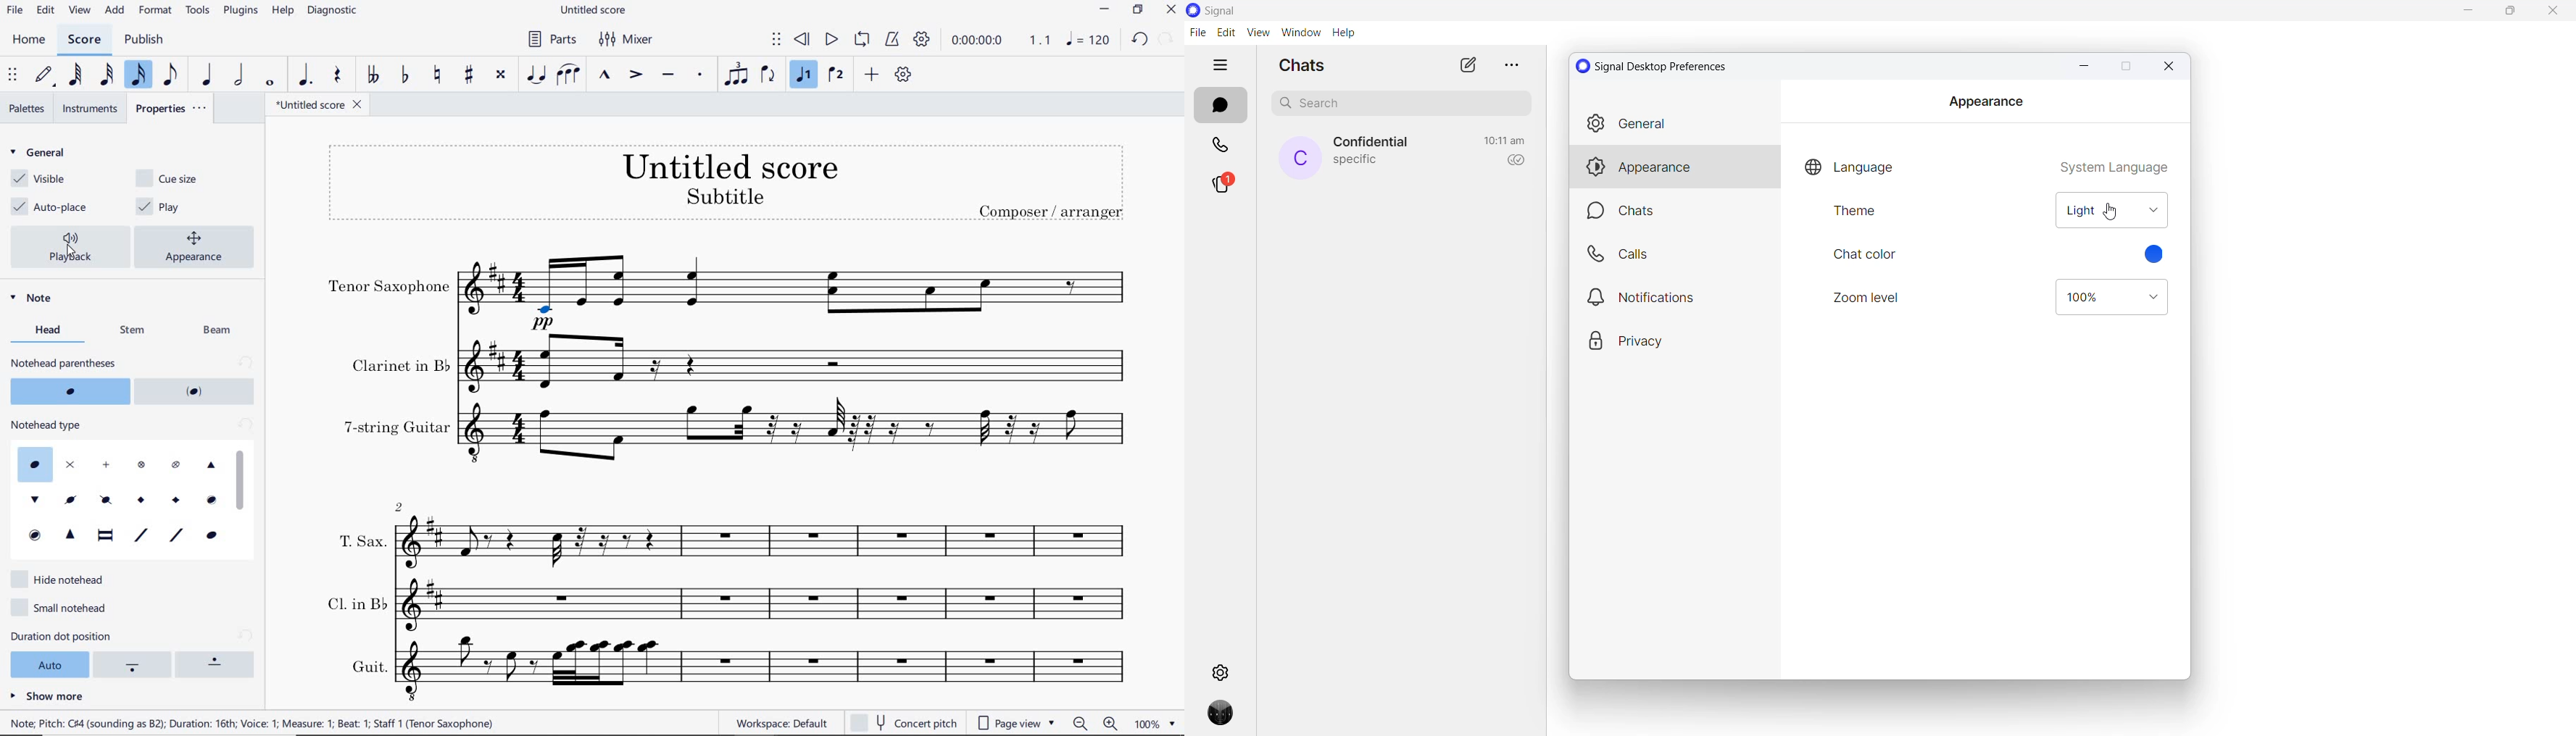 This screenshot has height=756, width=2576. I want to click on theme dropdown buttom, so click(2114, 211).